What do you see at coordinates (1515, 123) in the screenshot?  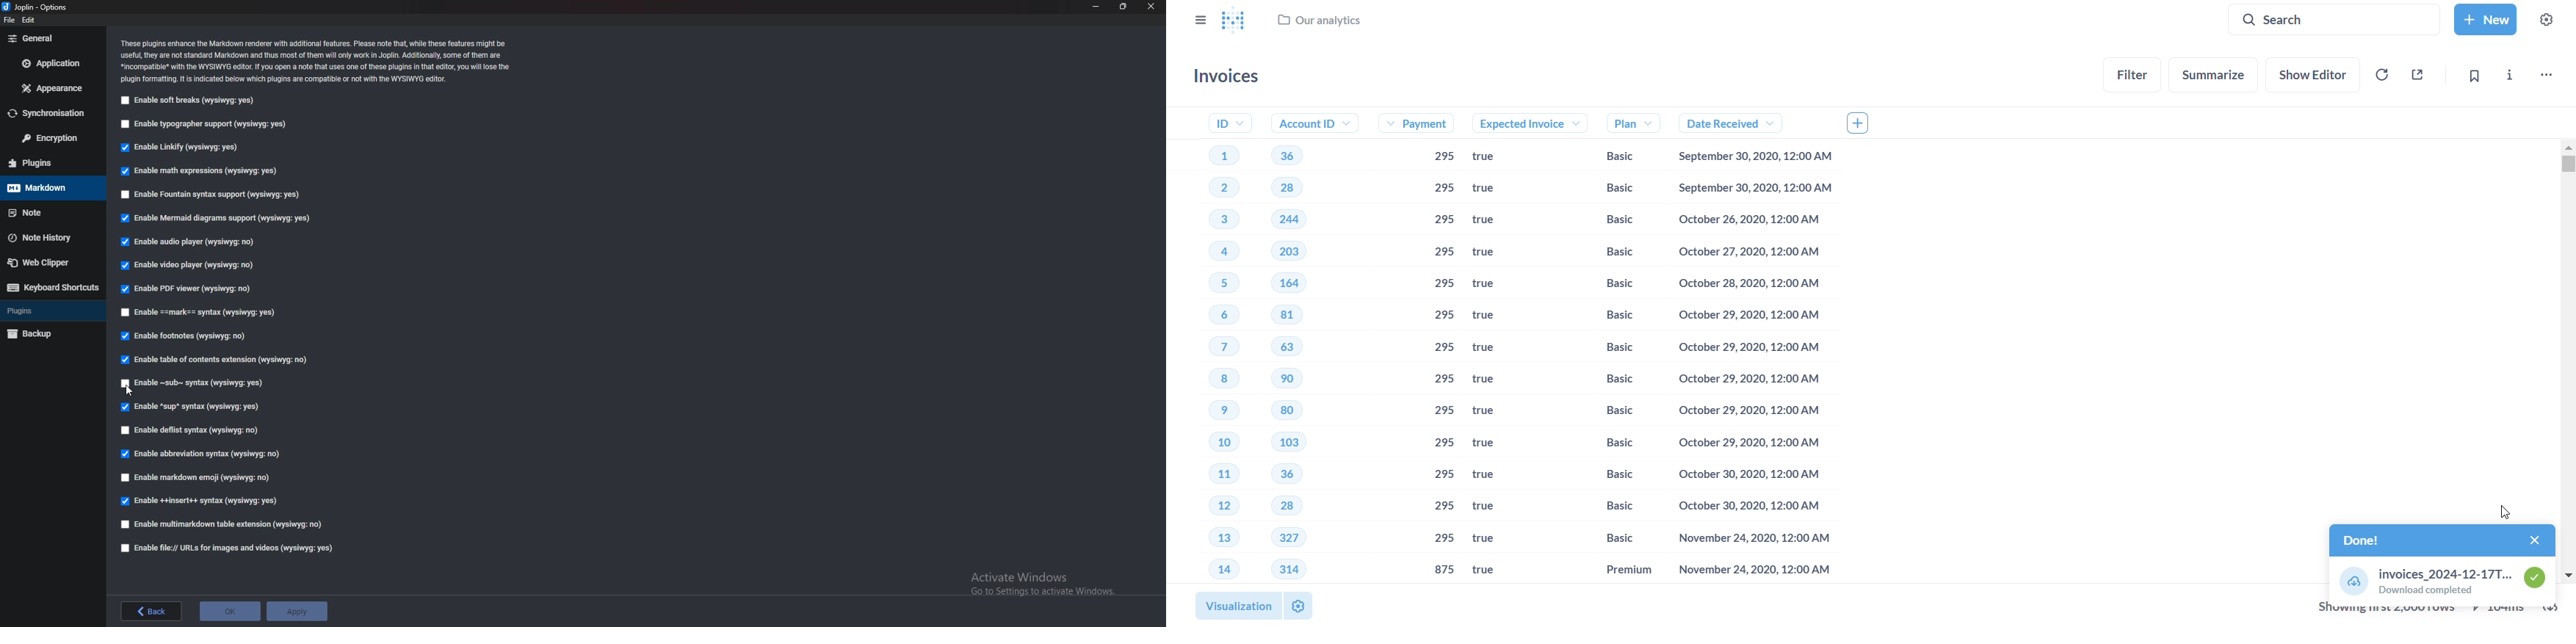 I see `expected voice` at bounding box center [1515, 123].